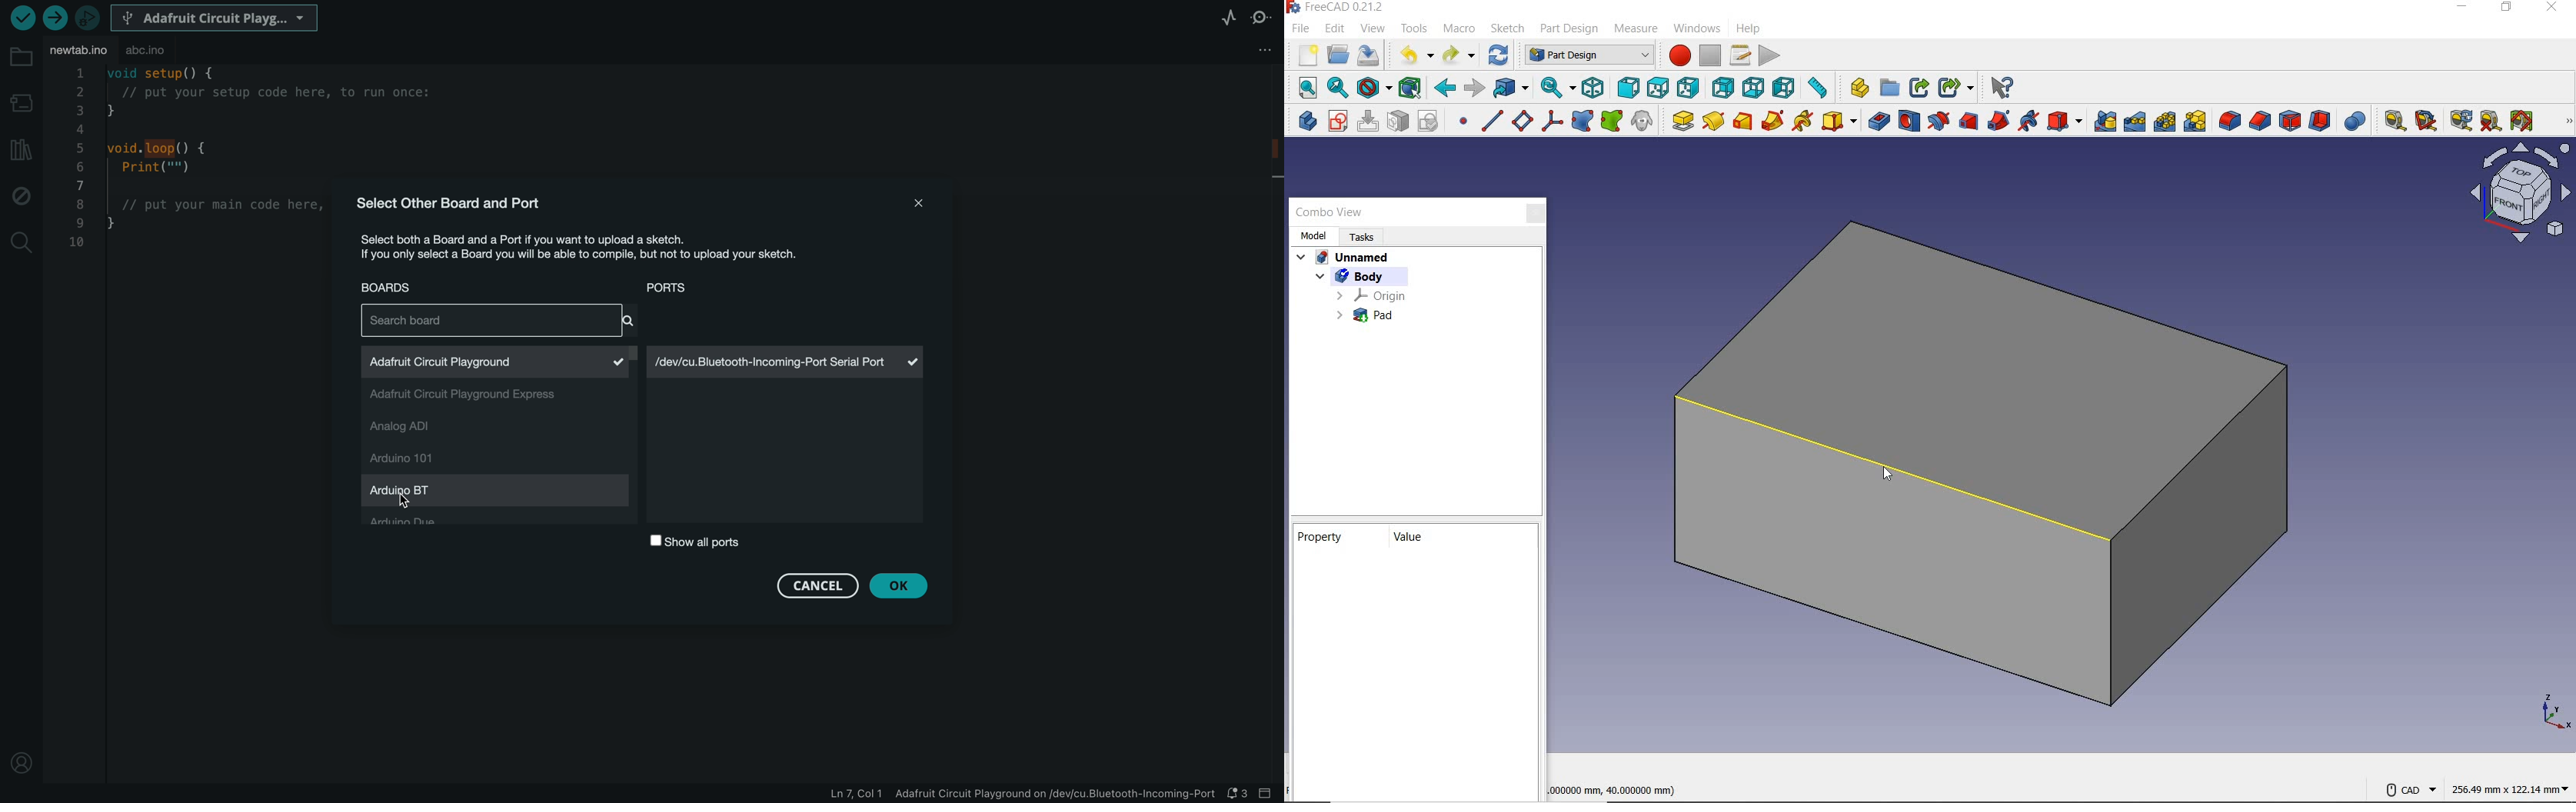  What do you see at coordinates (52, 20) in the screenshot?
I see `upload` at bounding box center [52, 20].